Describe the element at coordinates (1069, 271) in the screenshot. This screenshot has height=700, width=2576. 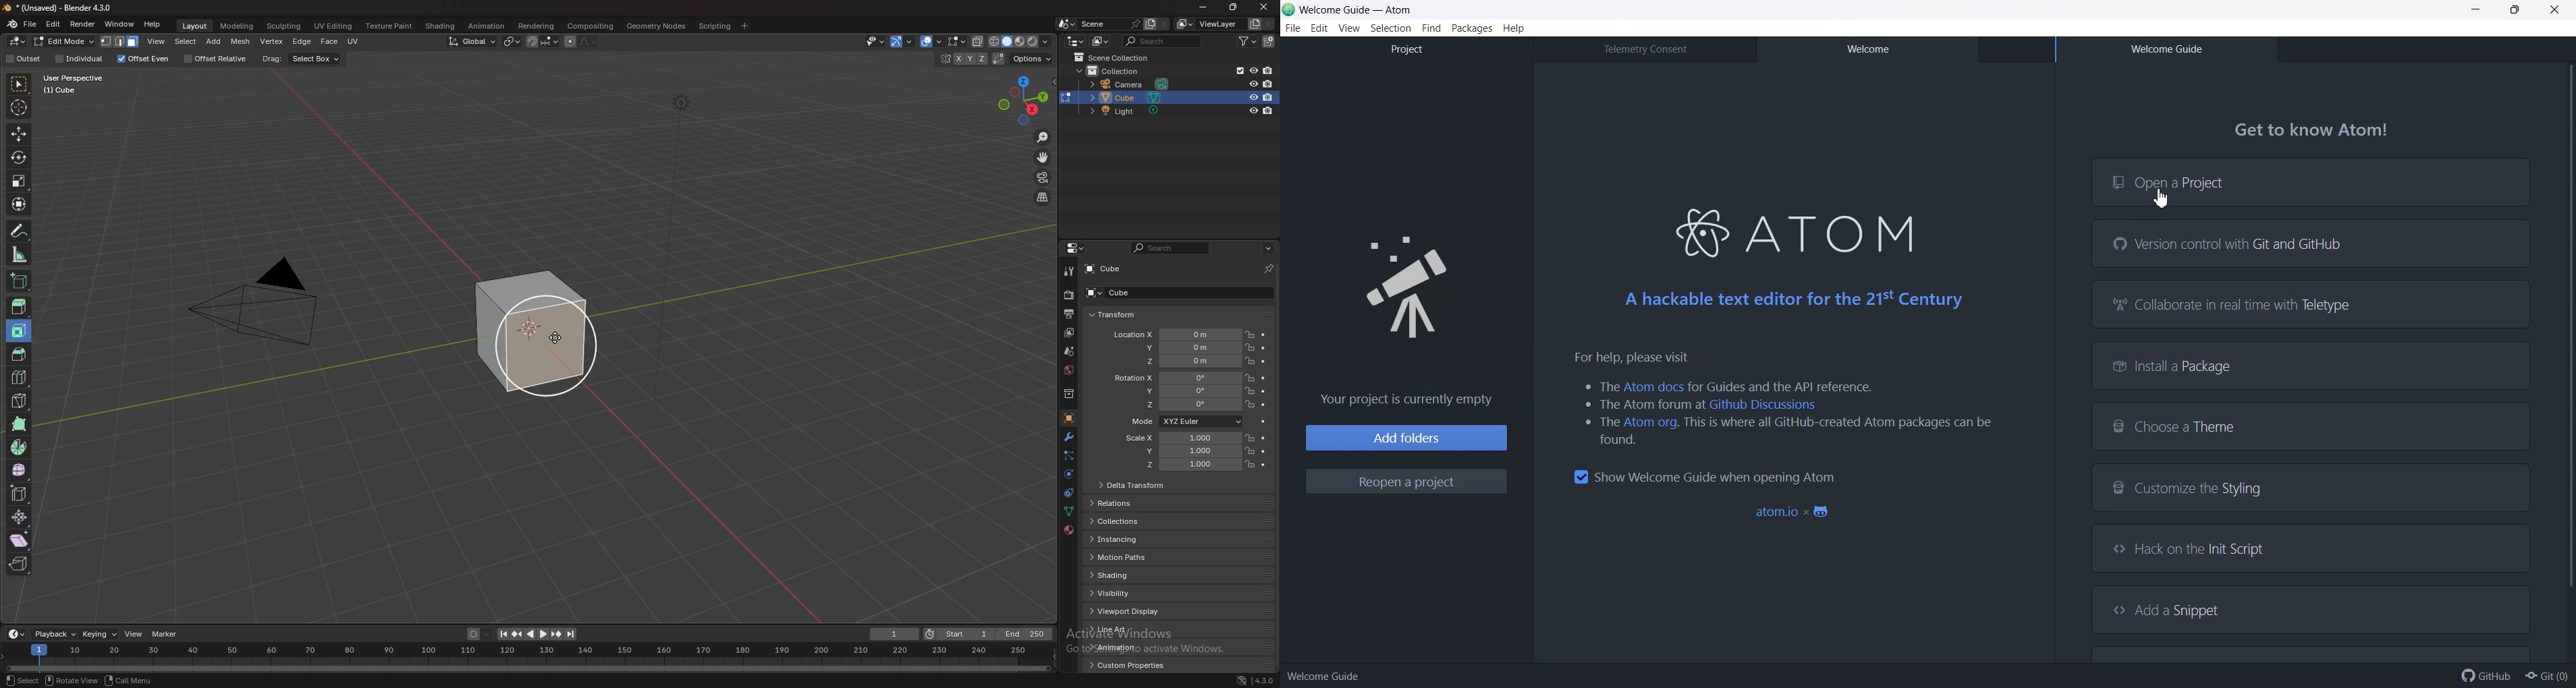
I see `tool` at that location.